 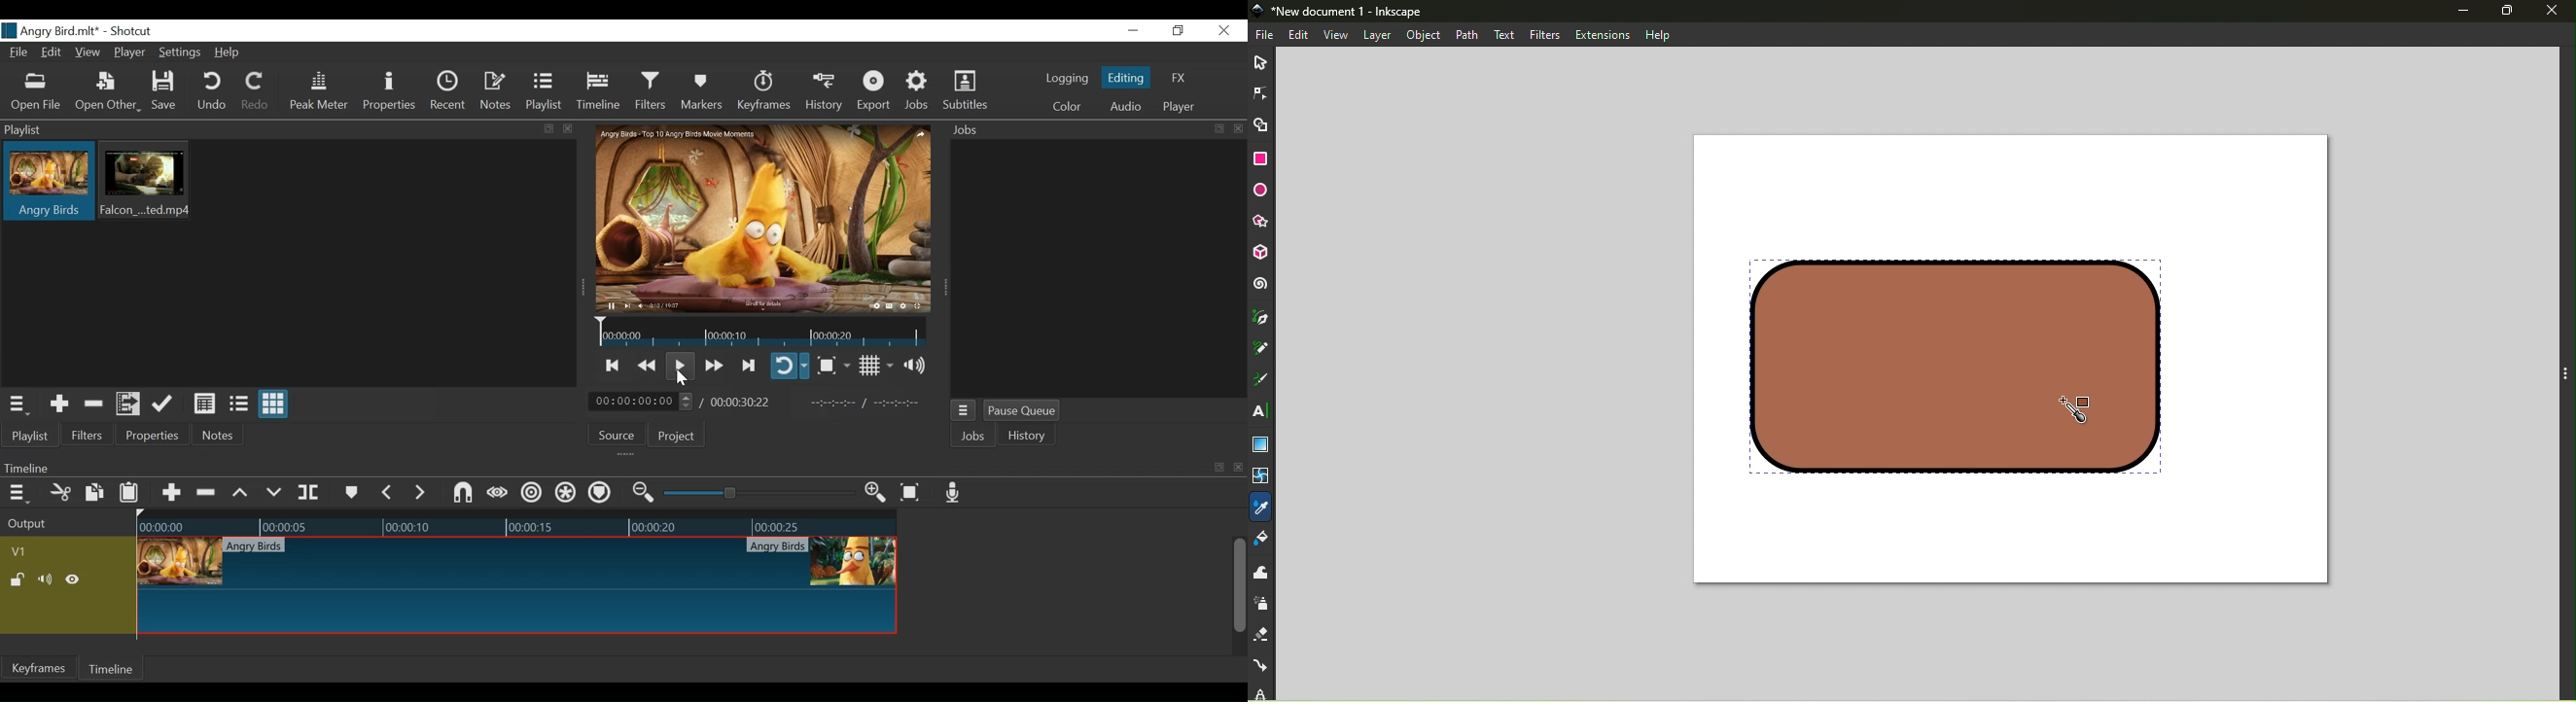 I want to click on Audio, so click(x=1126, y=106).